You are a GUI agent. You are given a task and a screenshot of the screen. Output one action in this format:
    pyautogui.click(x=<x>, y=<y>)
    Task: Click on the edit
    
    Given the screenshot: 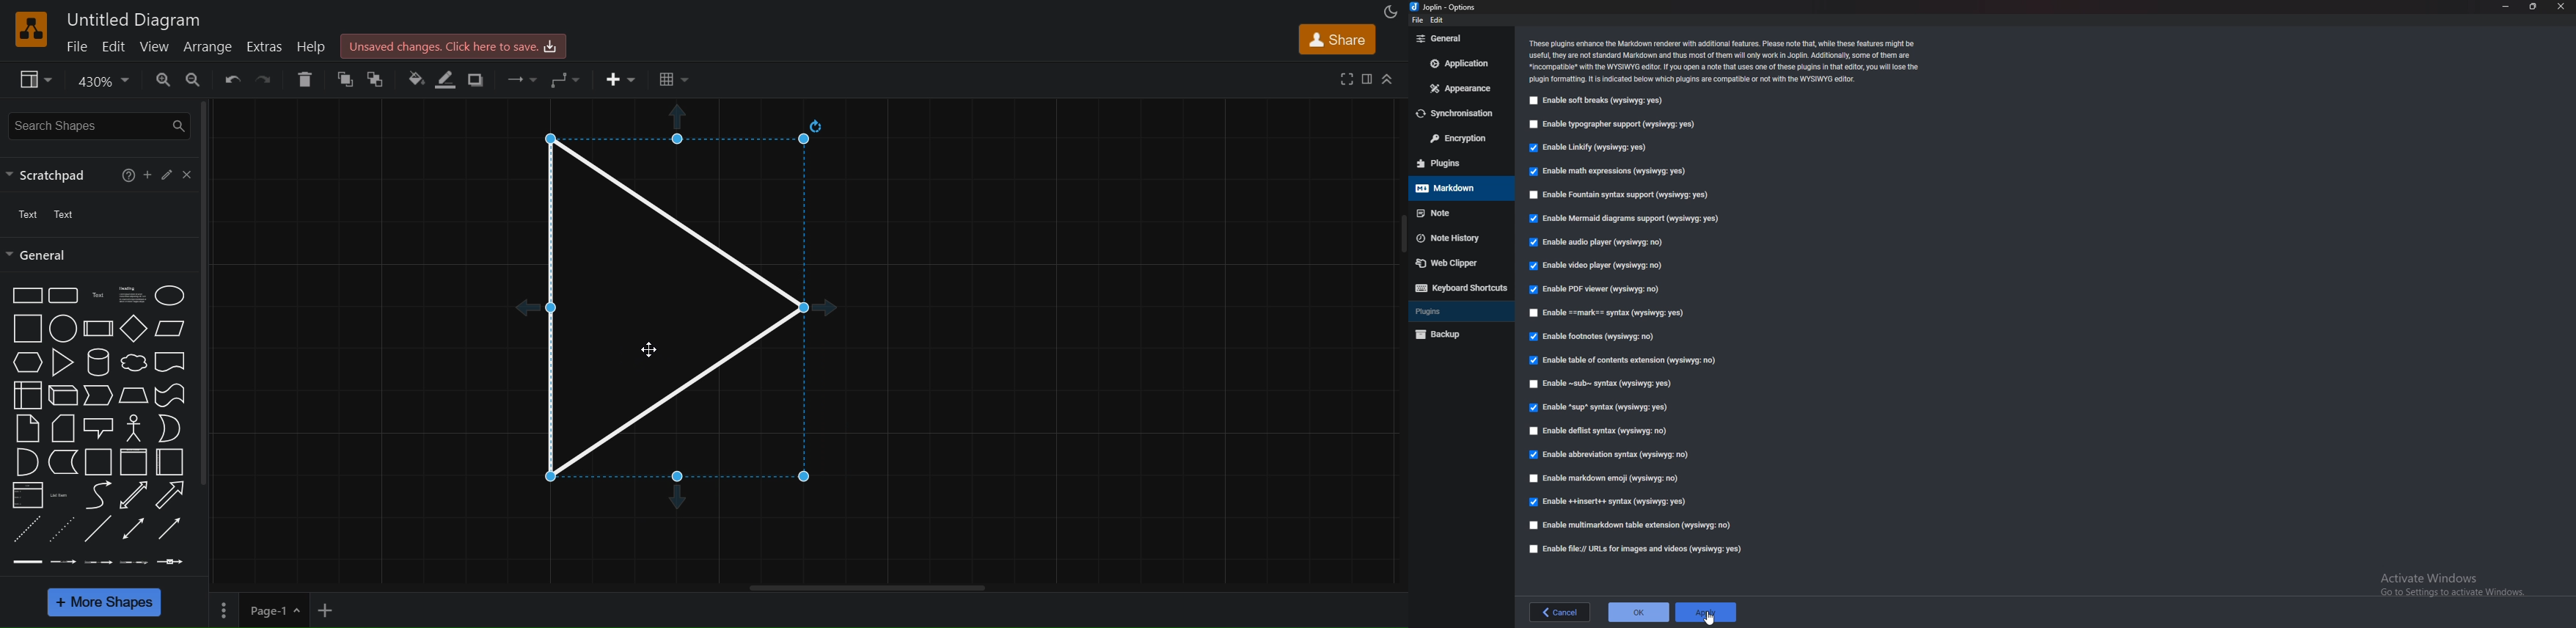 What is the action you would take?
    pyautogui.click(x=165, y=175)
    